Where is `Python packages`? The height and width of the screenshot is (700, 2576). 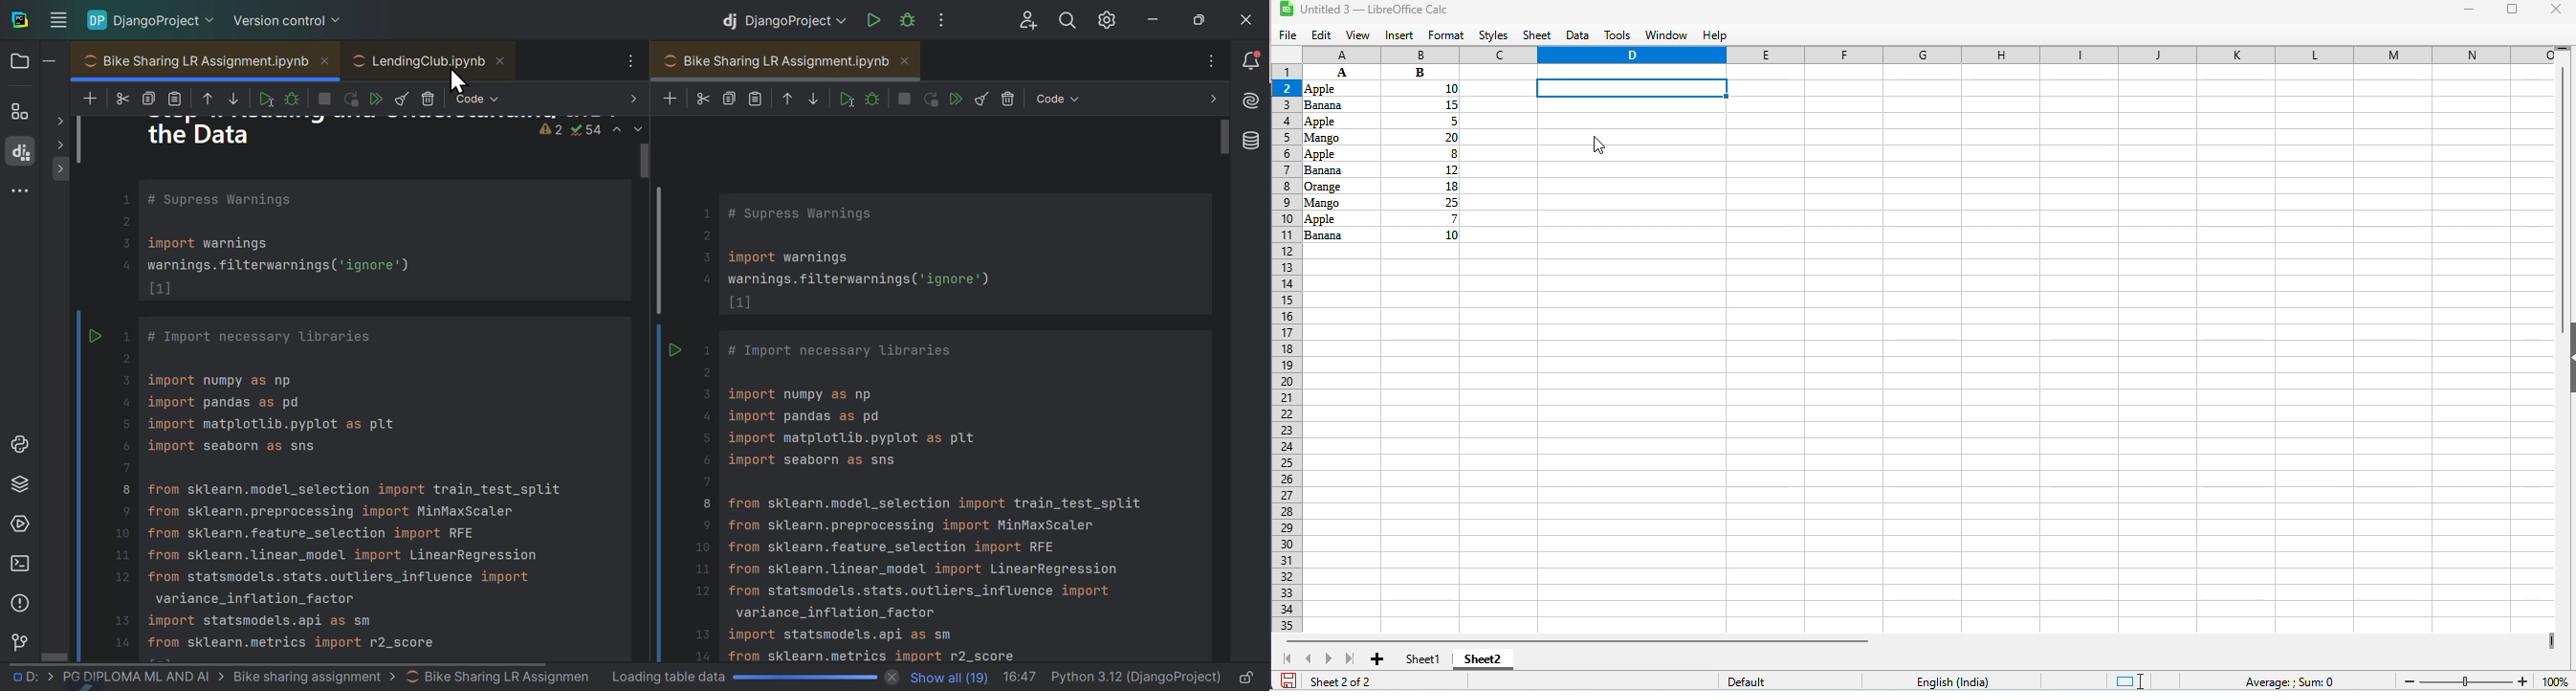
Python packages is located at coordinates (19, 488).